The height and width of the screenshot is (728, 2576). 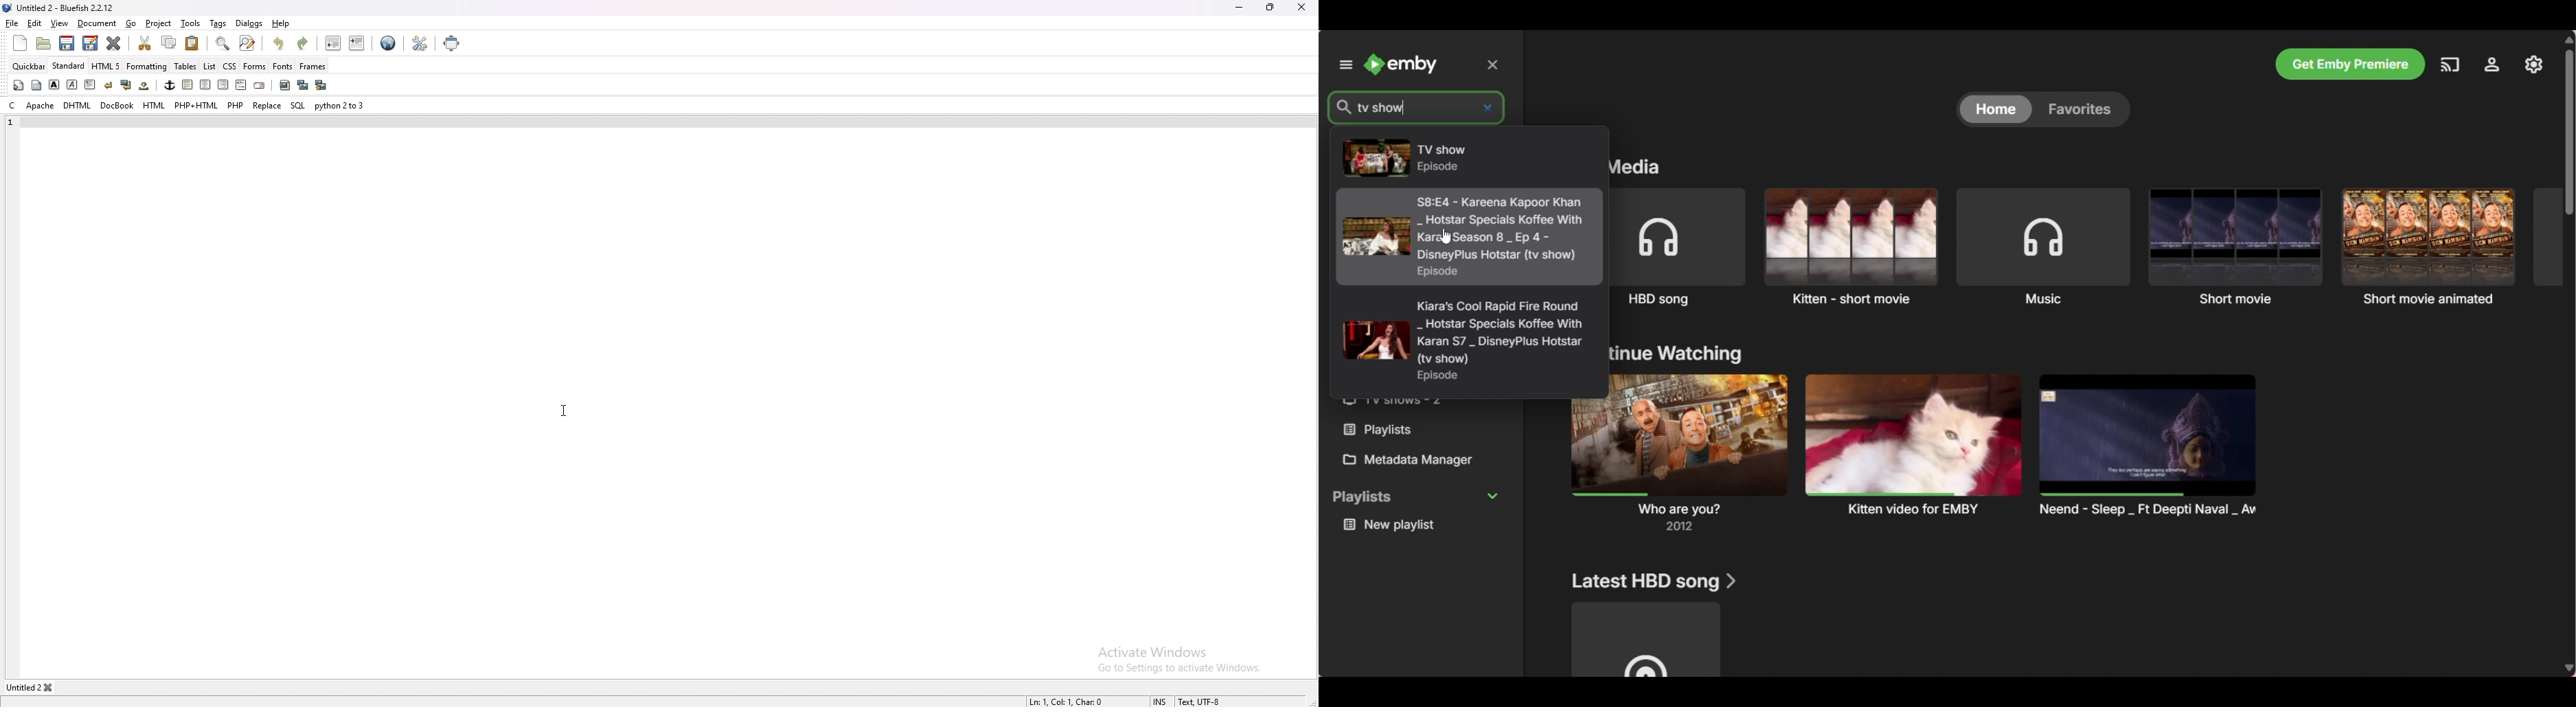 What do you see at coordinates (22, 688) in the screenshot?
I see `tab` at bounding box center [22, 688].